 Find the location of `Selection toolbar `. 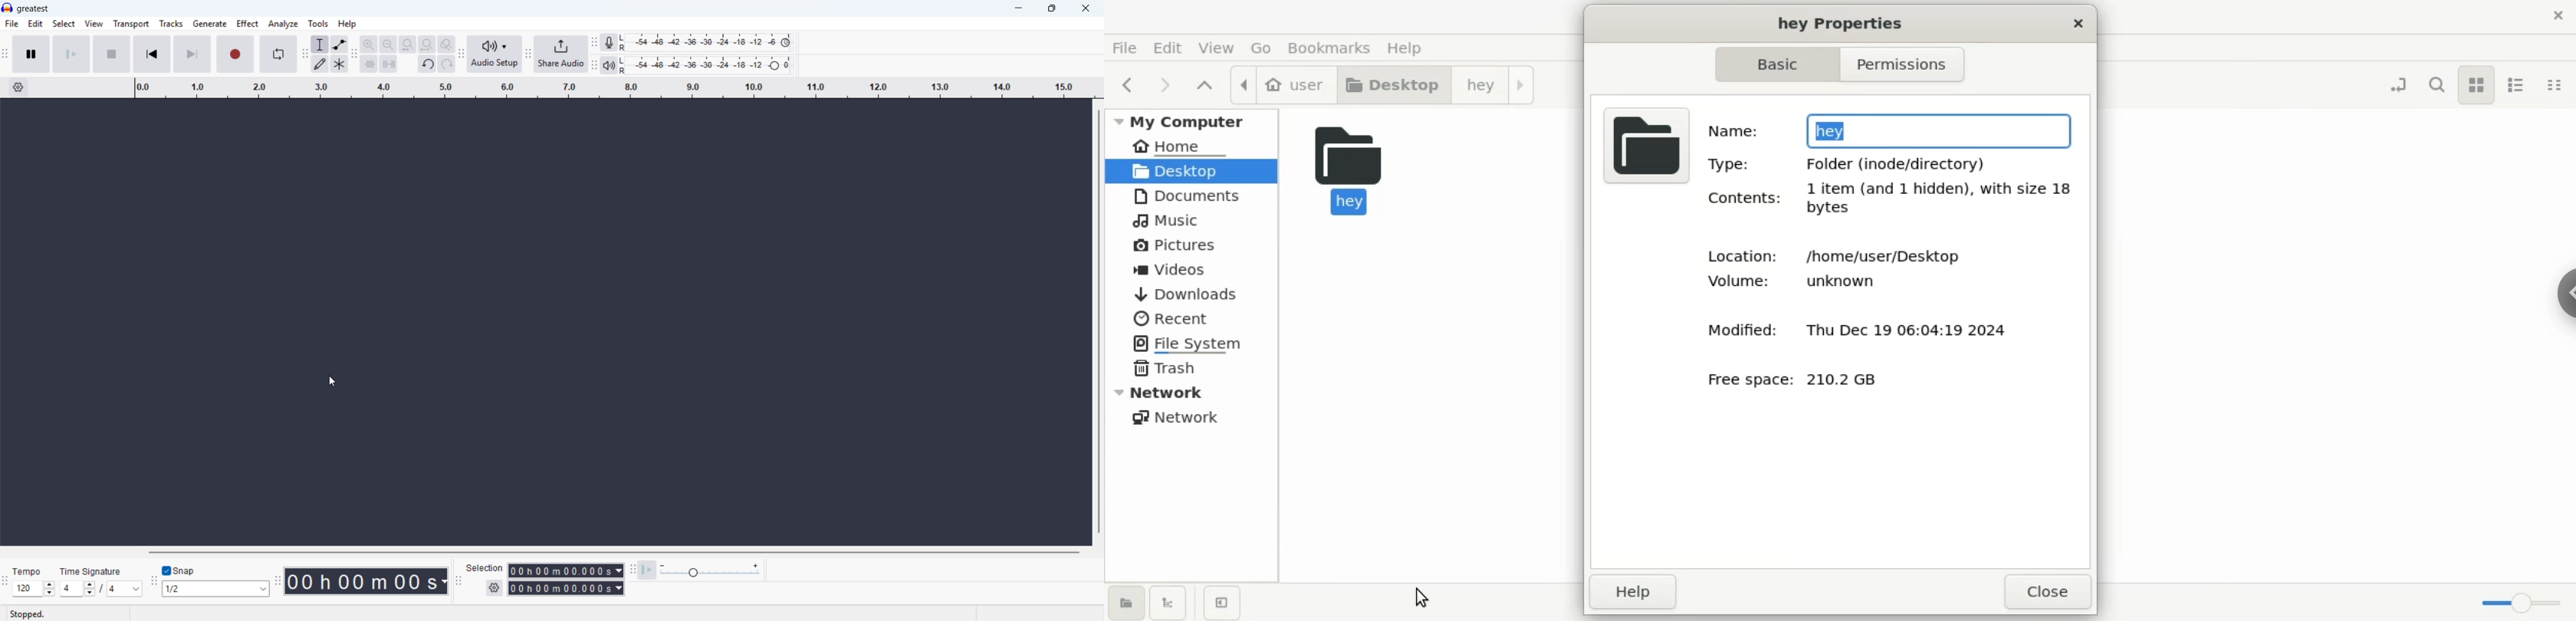

Selection toolbar  is located at coordinates (459, 582).